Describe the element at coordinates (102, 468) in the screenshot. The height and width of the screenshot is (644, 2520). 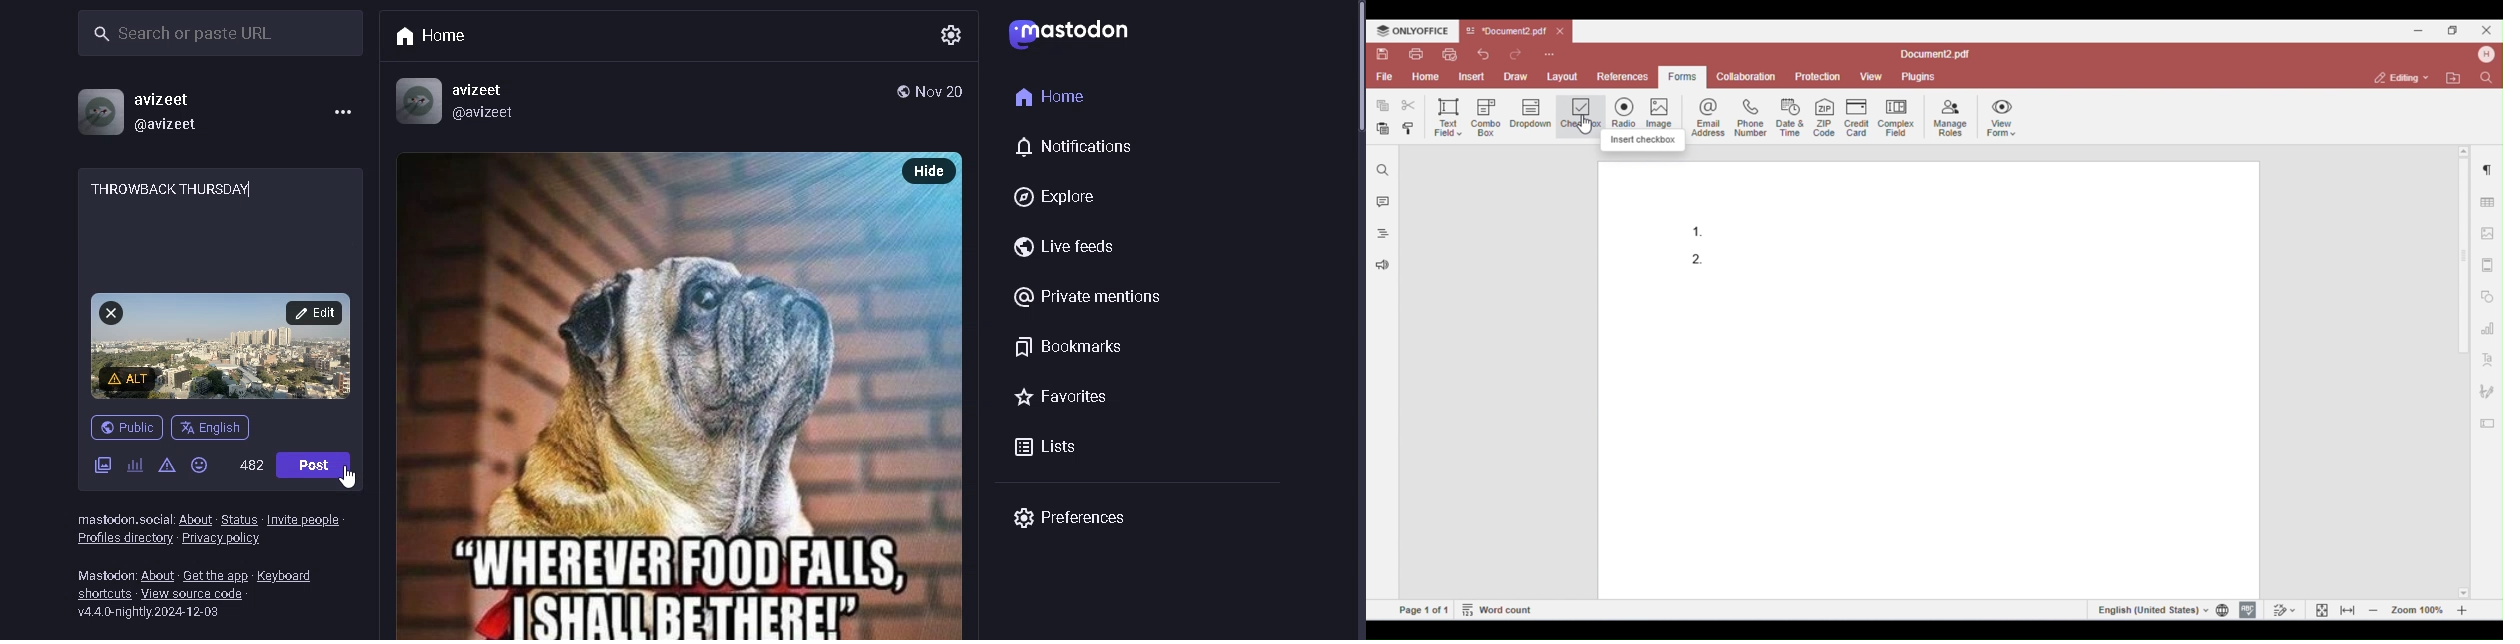
I see `add images` at that location.